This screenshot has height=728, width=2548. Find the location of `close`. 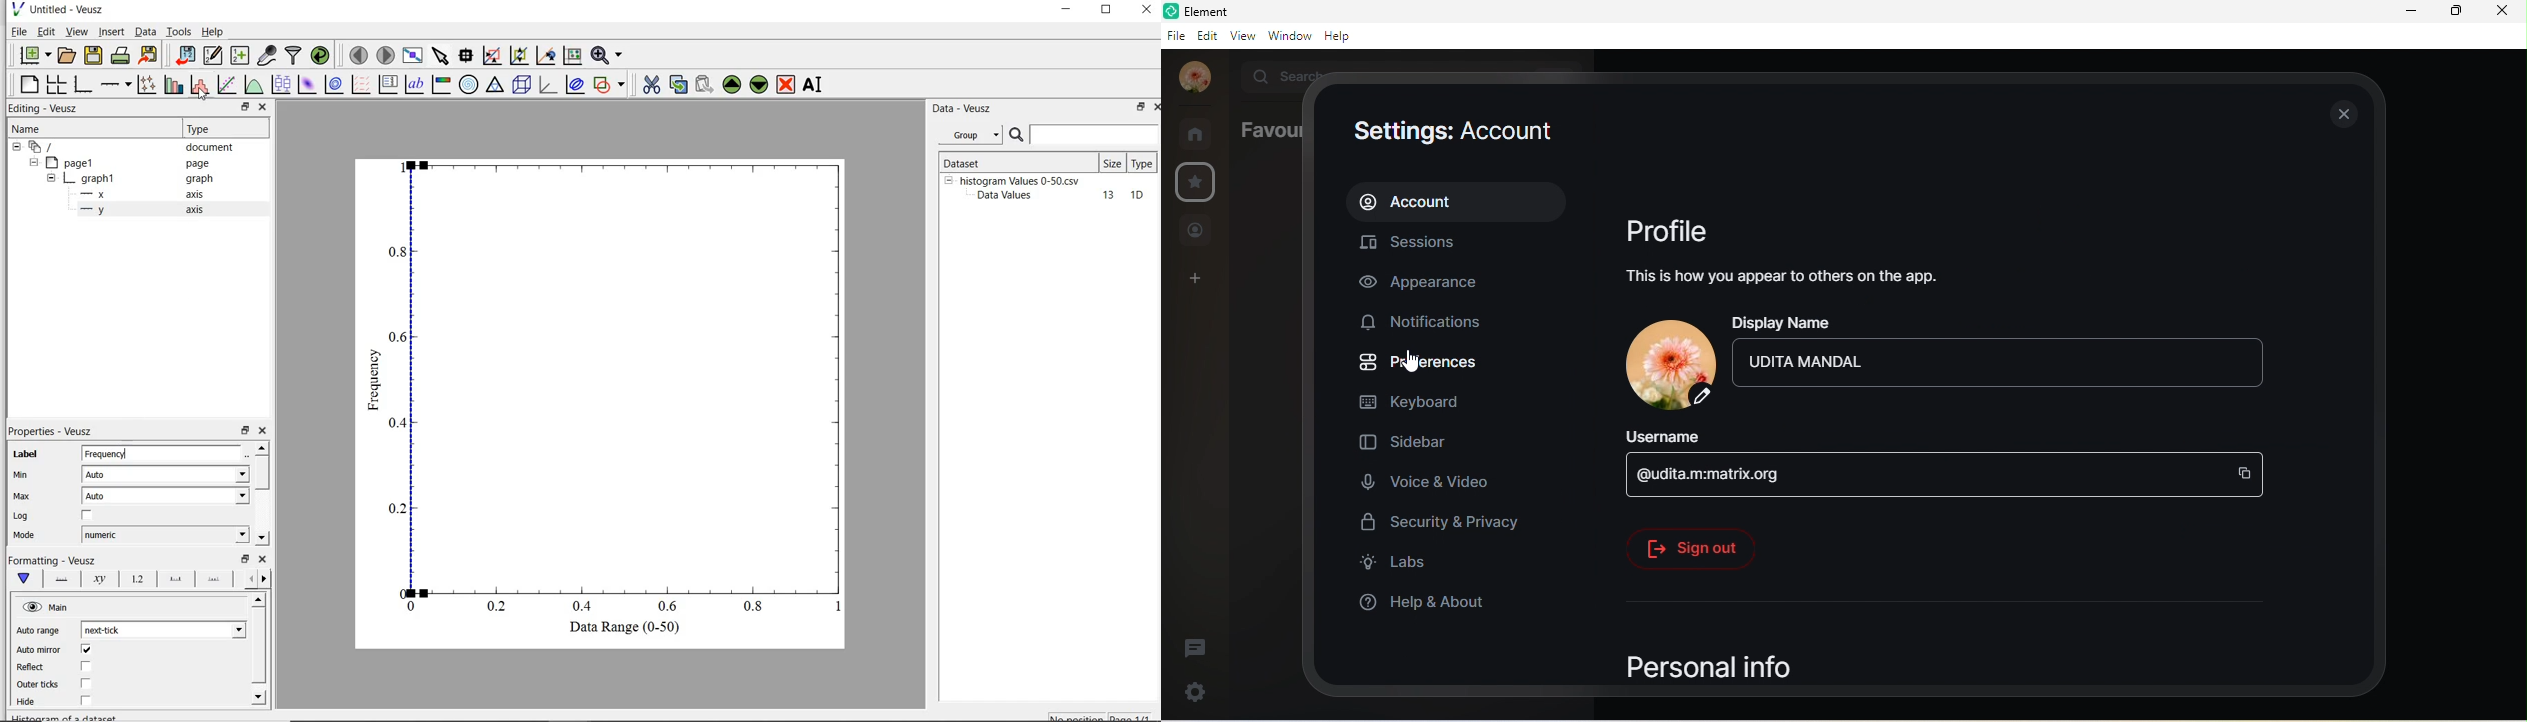

close is located at coordinates (263, 559).